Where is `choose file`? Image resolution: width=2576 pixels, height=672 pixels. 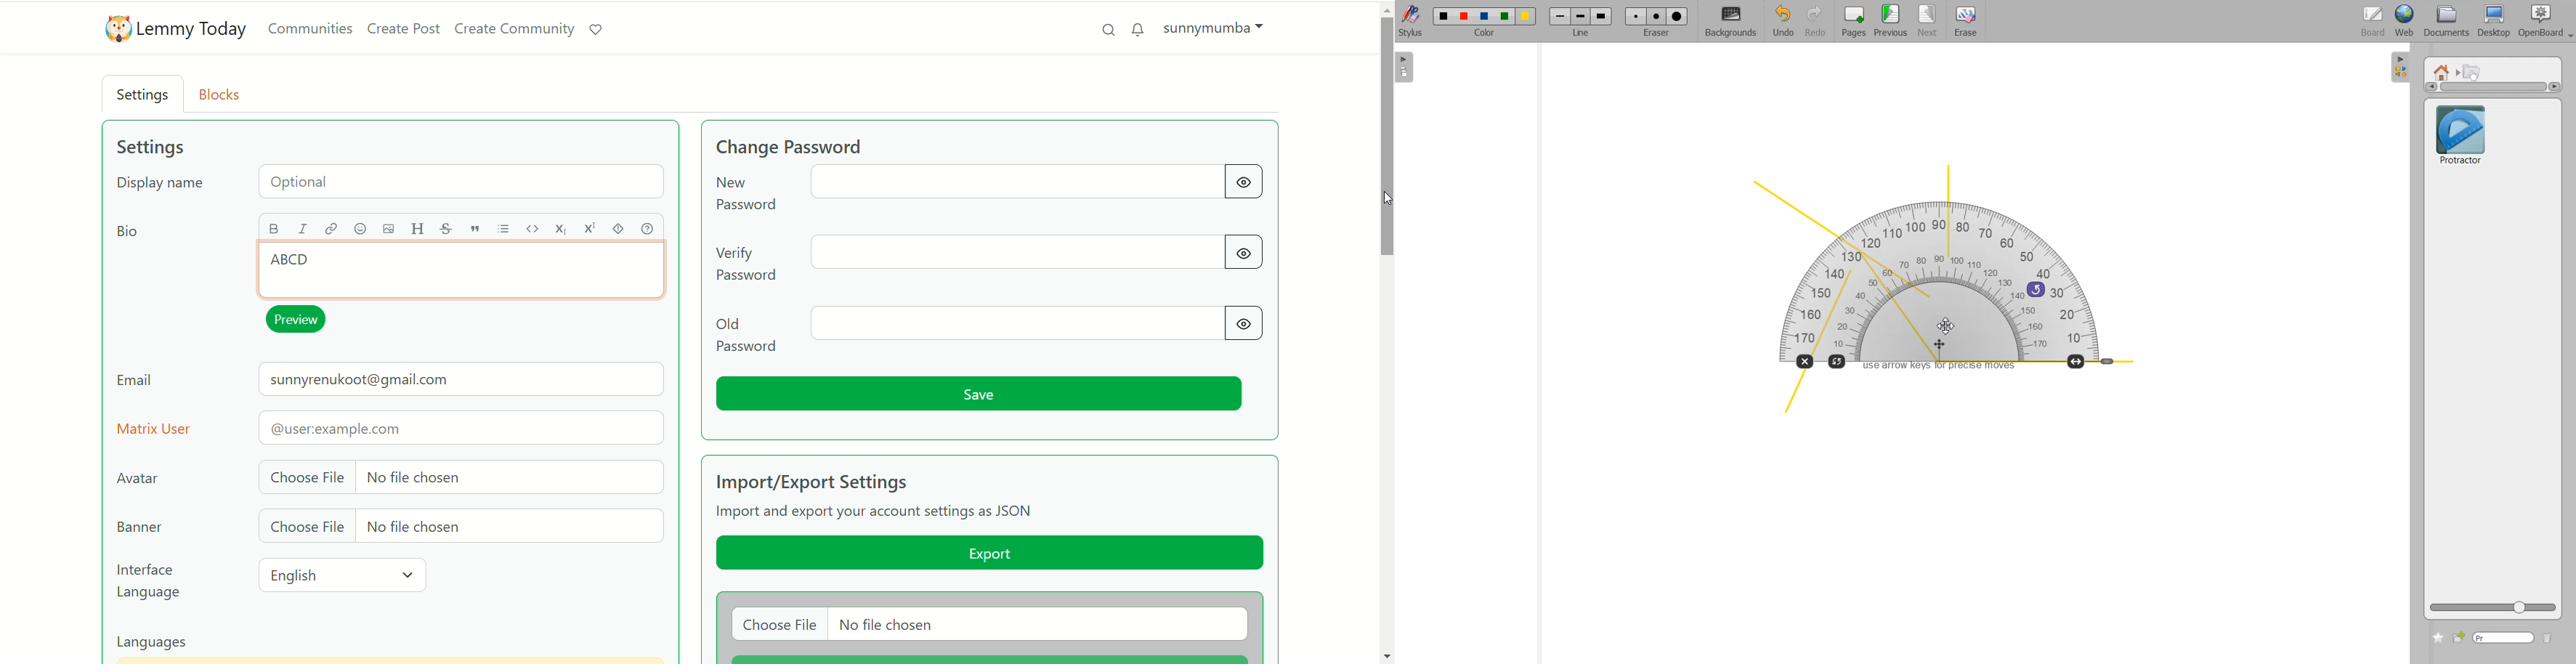
choose file is located at coordinates (457, 527).